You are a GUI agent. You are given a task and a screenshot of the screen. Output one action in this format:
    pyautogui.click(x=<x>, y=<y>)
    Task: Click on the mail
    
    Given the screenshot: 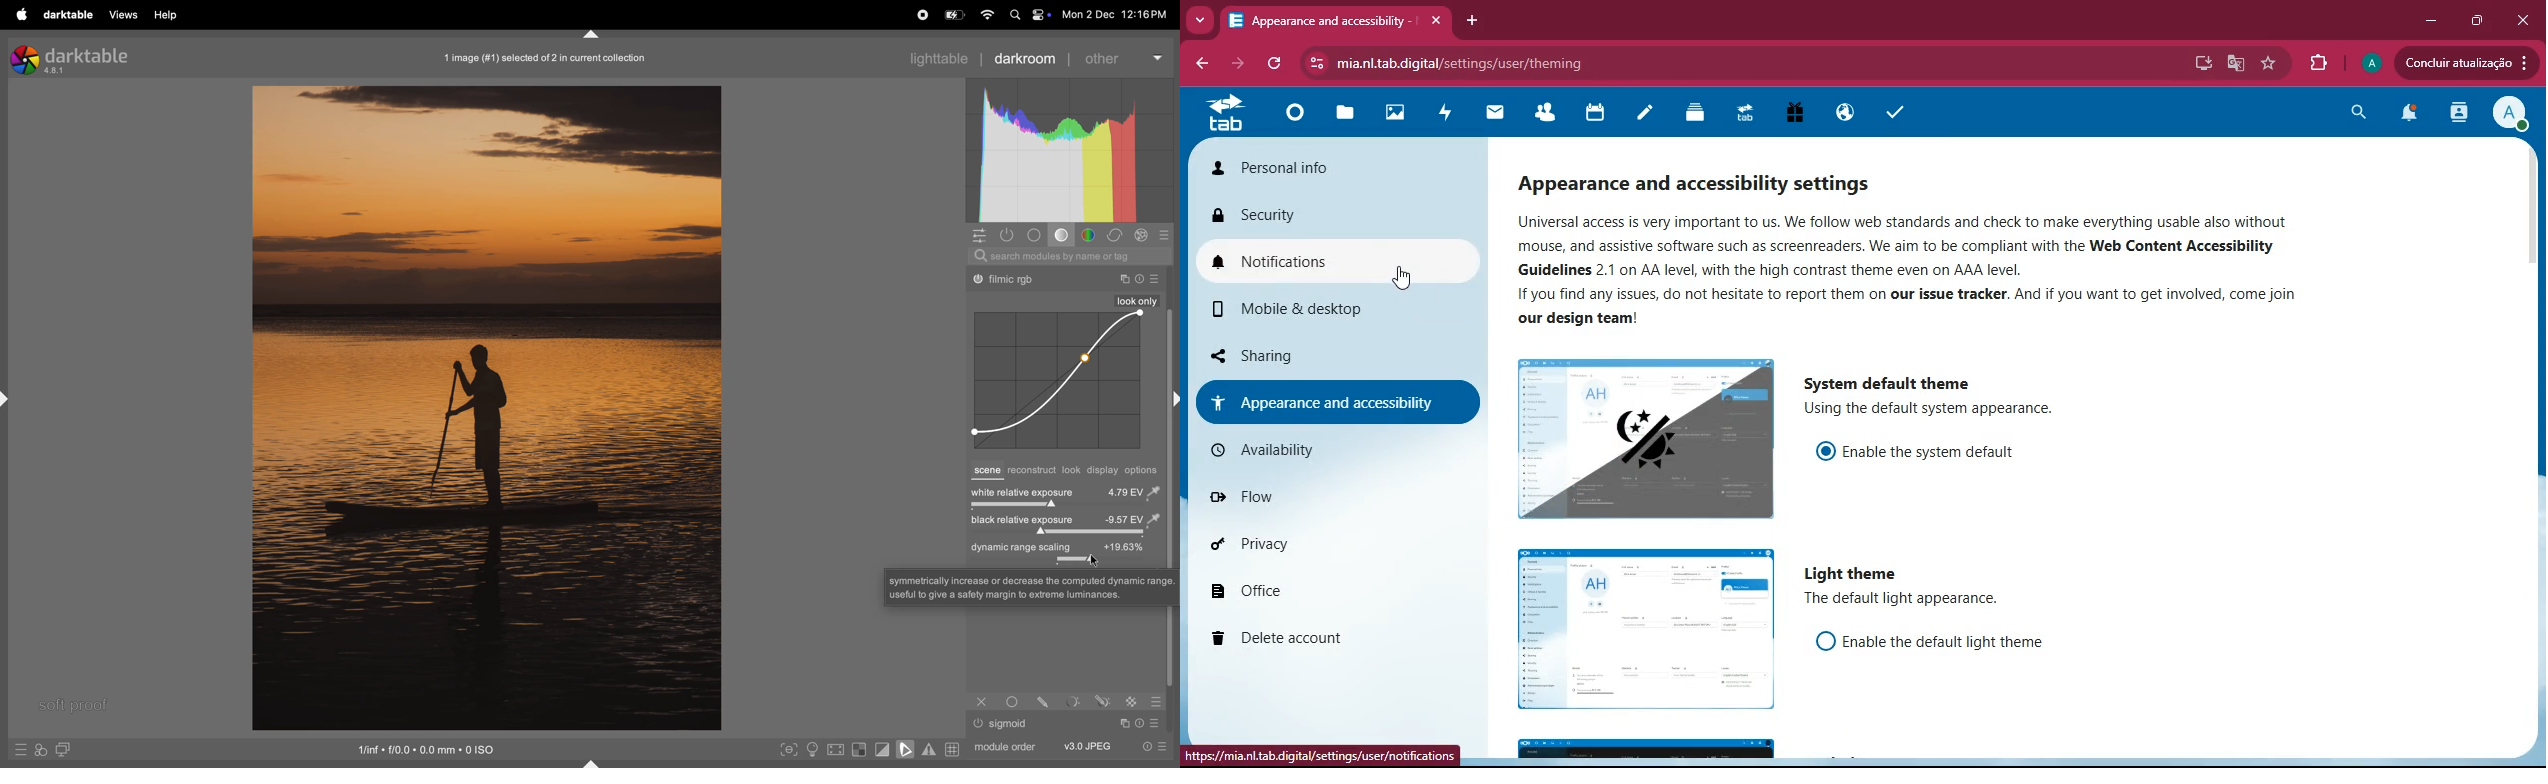 What is the action you would take?
    pyautogui.click(x=1494, y=115)
    